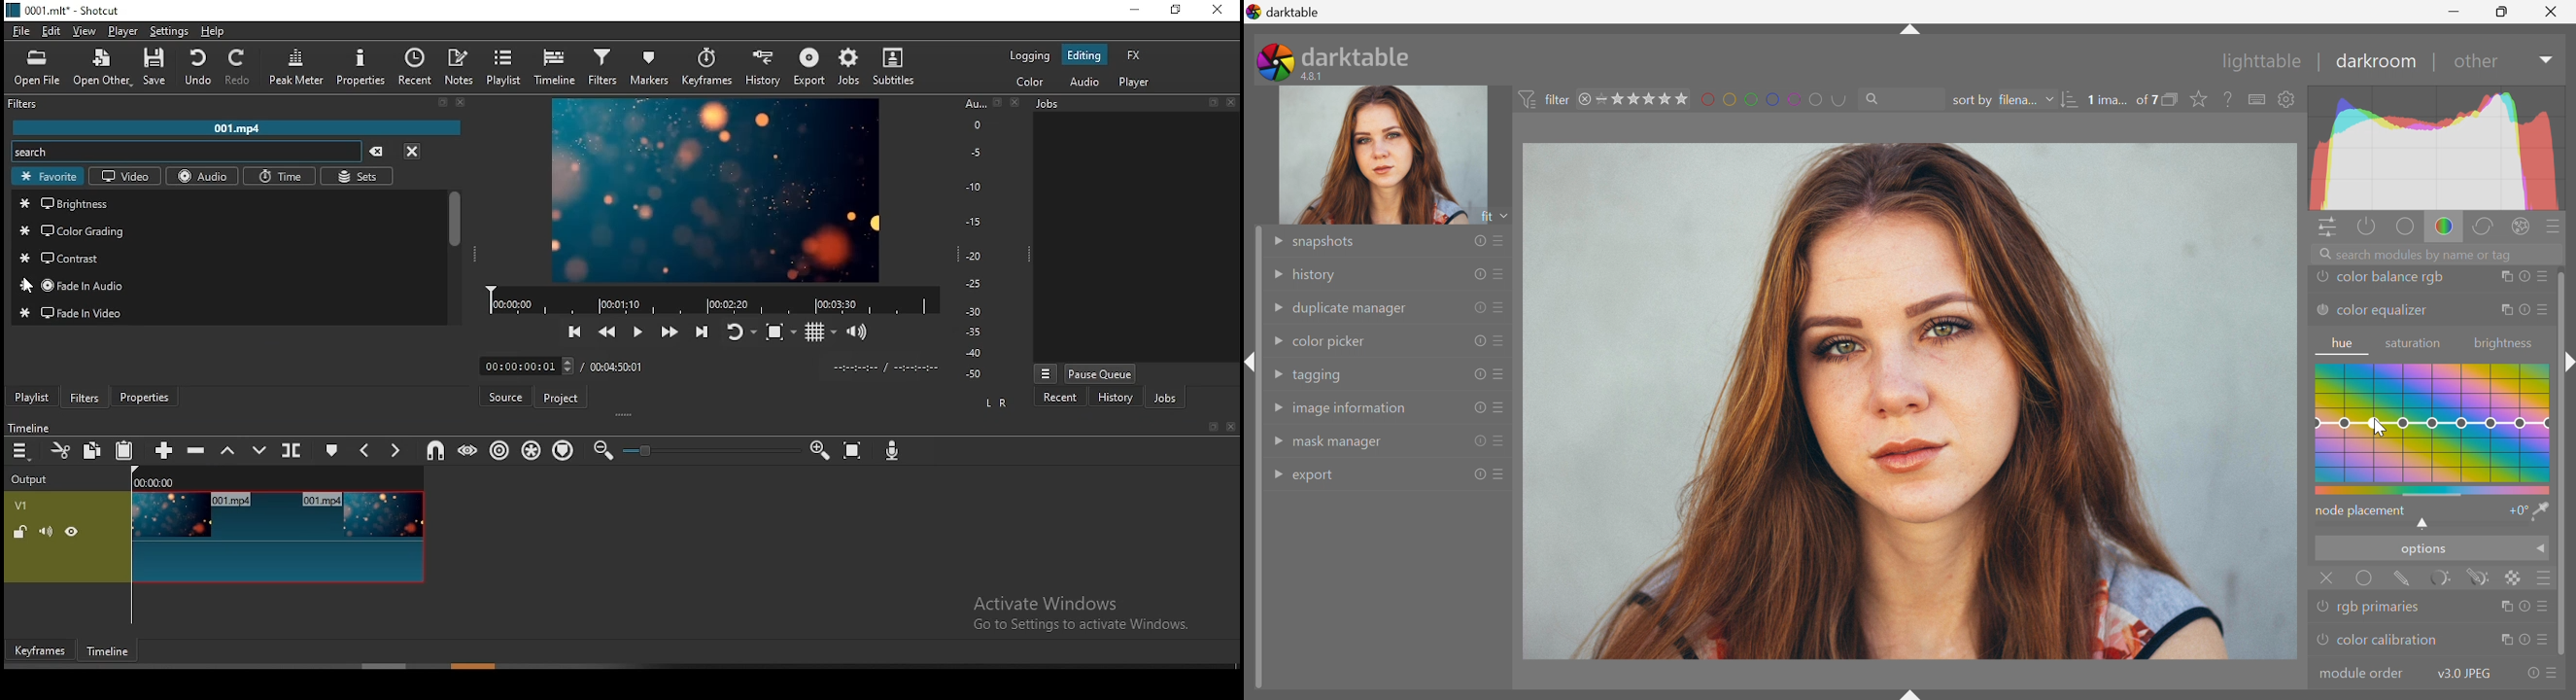 The image size is (2576, 700). What do you see at coordinates (214, 538) in the screenshot?
I see `video track ` at bounding box center [214, 538].